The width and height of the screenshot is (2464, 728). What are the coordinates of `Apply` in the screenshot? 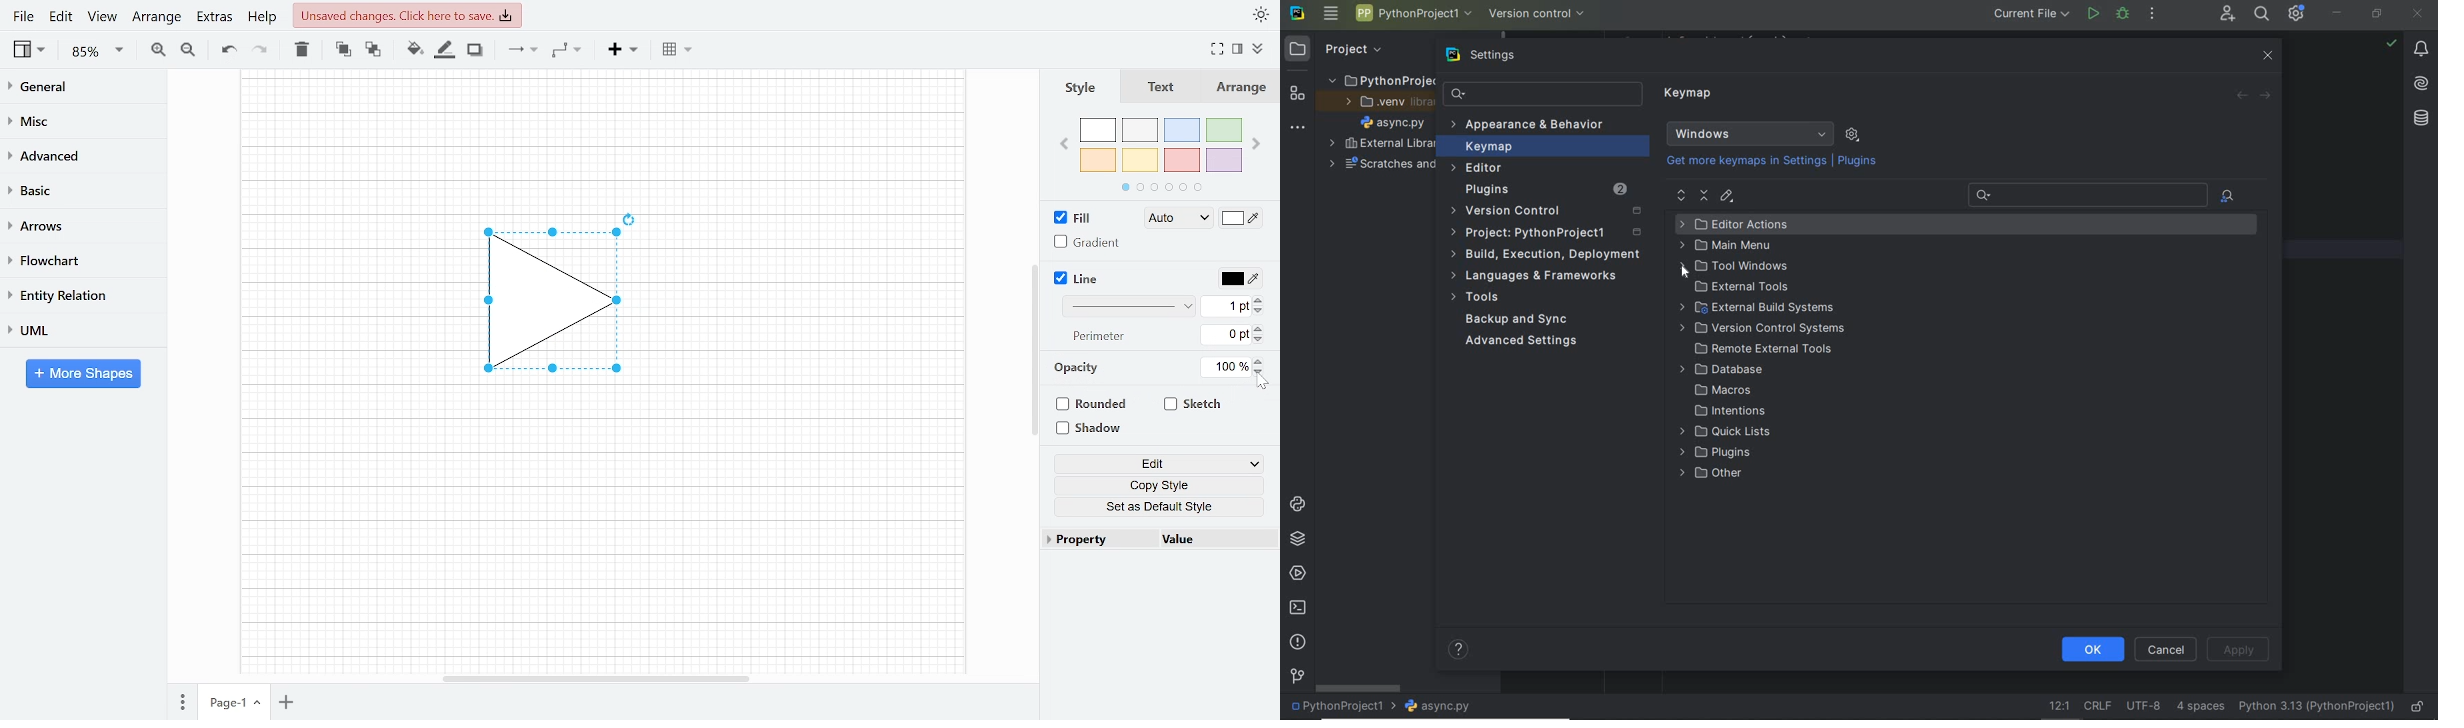 It's located at (2239, 648).